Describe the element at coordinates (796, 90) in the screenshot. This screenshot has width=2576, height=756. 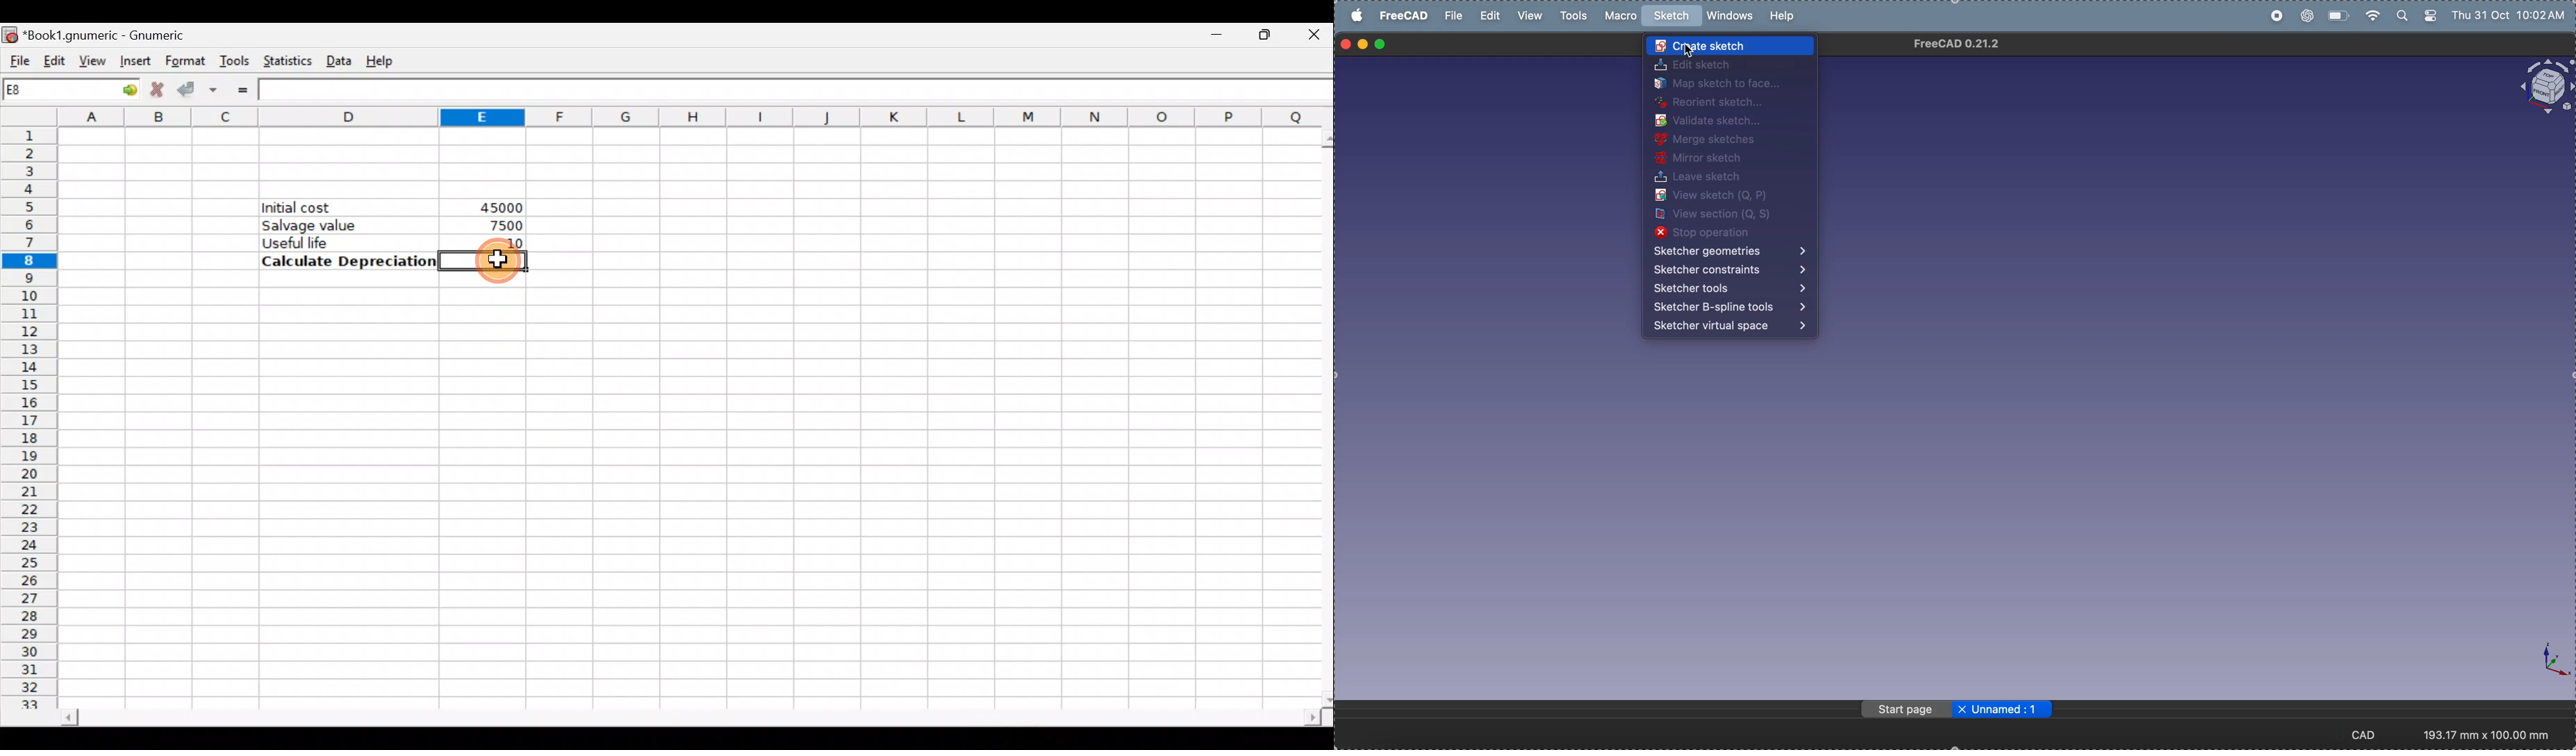
I see `Formula bar` at that location.